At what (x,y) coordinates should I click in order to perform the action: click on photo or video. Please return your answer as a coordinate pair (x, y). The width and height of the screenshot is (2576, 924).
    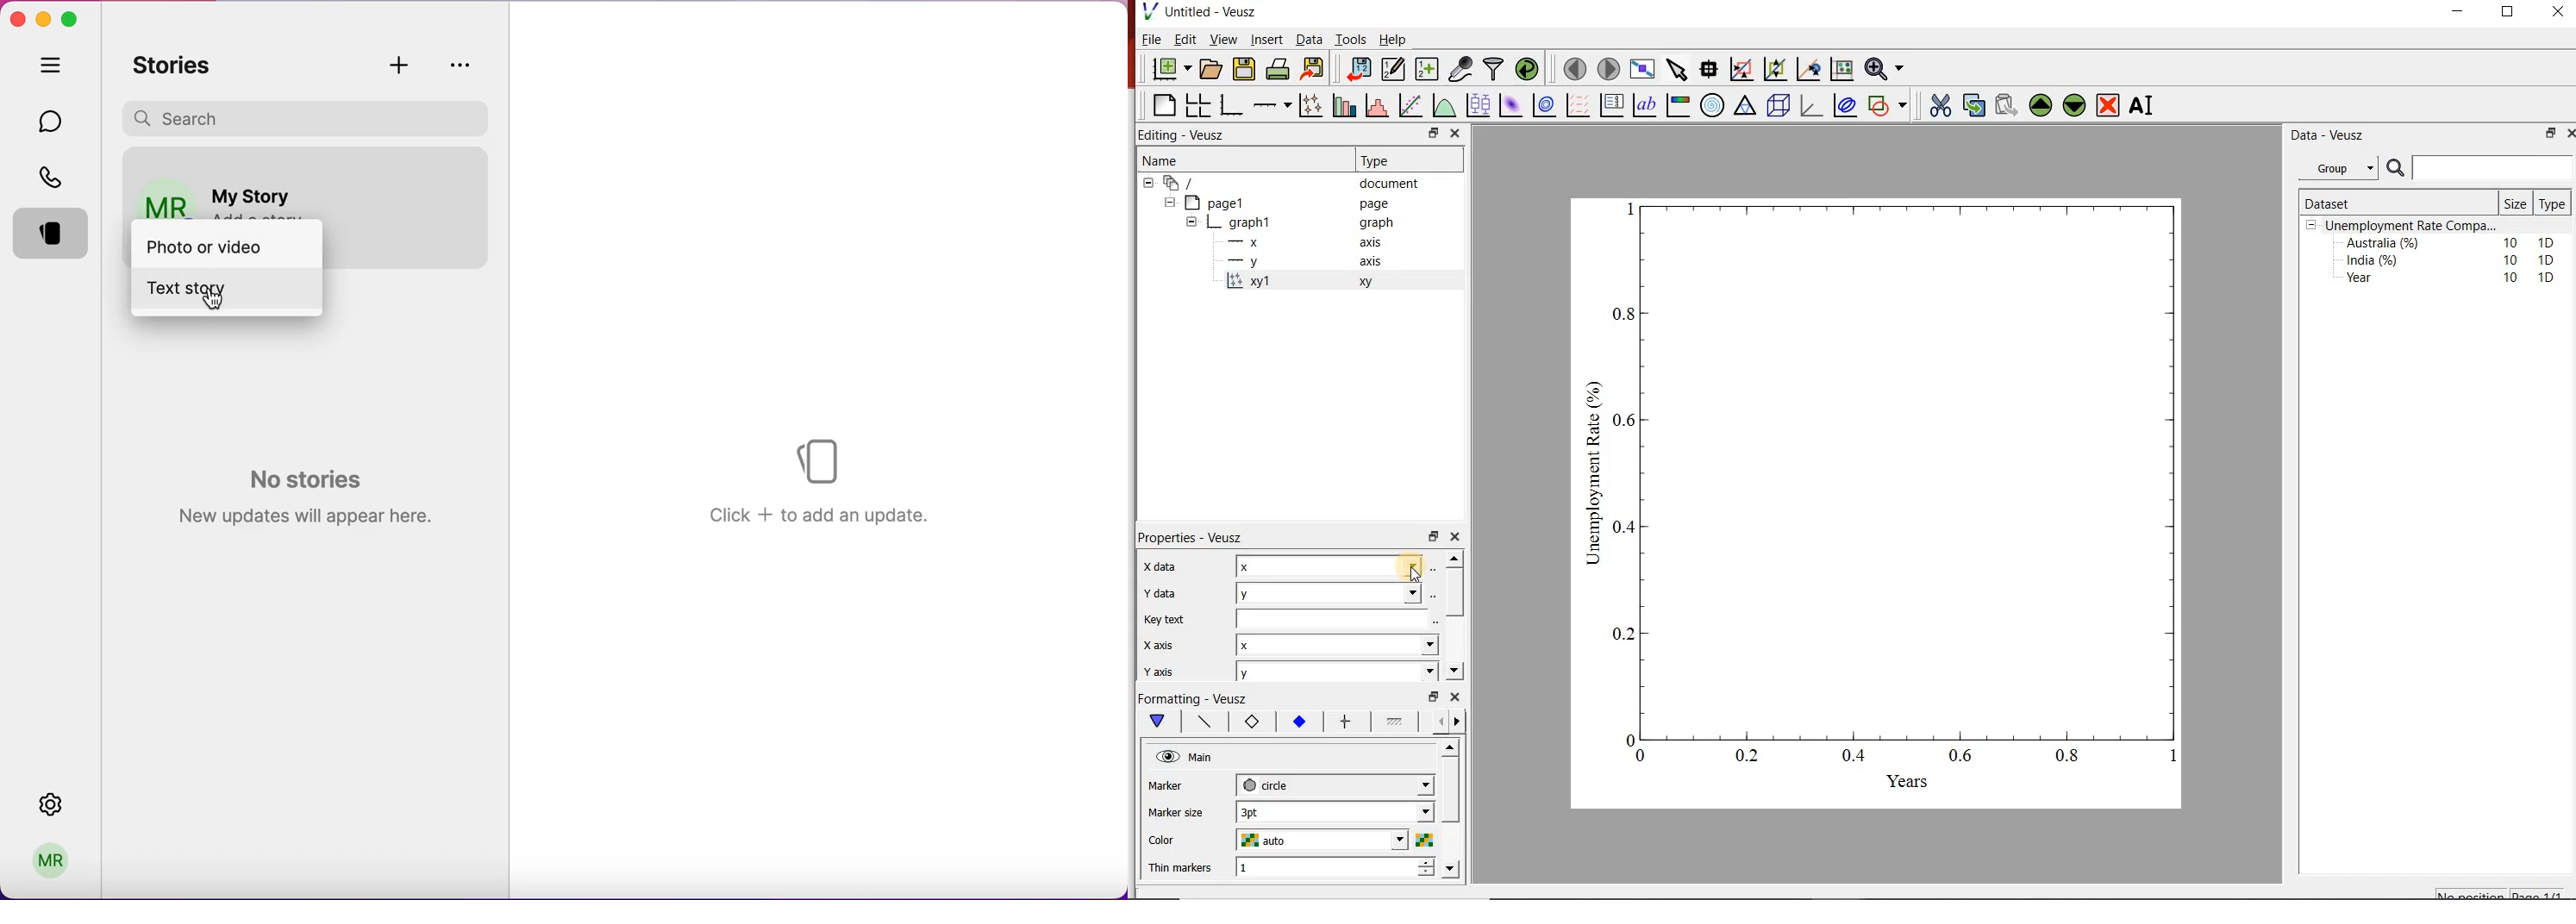
    Looking at the image, I should click on (222, 245).